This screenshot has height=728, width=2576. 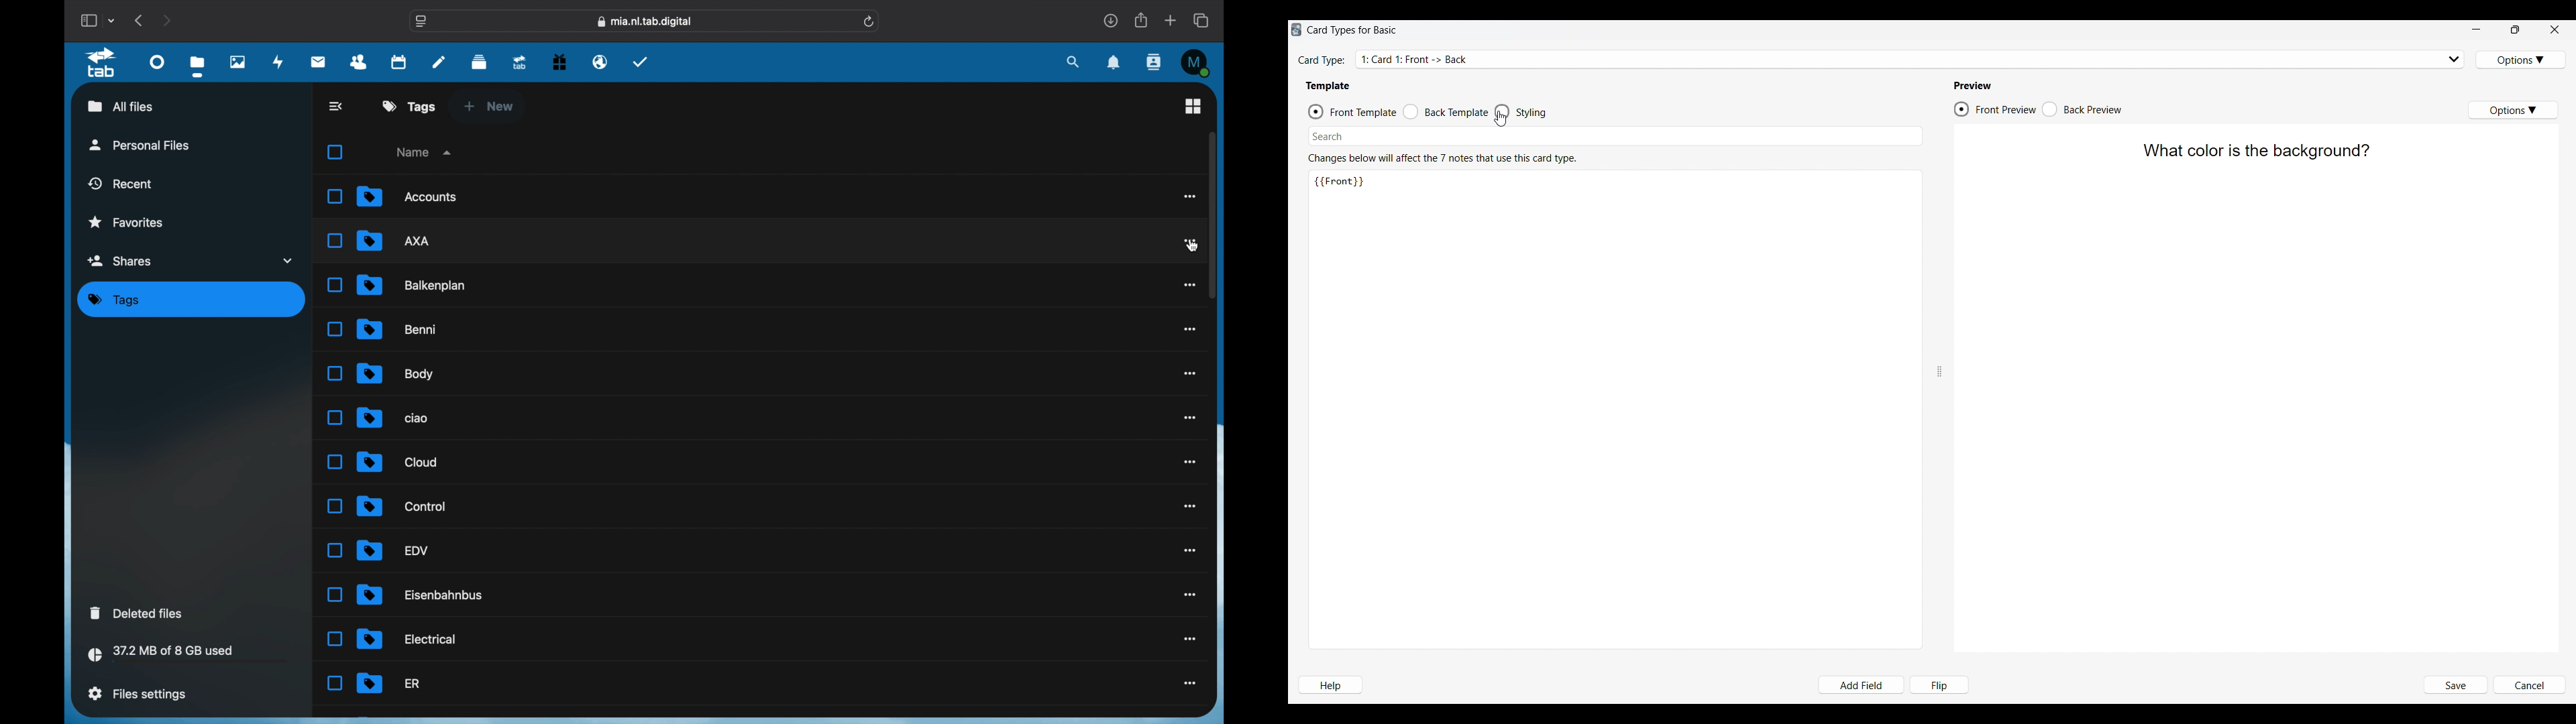 I want to click on file, so click(x=395, y=374).